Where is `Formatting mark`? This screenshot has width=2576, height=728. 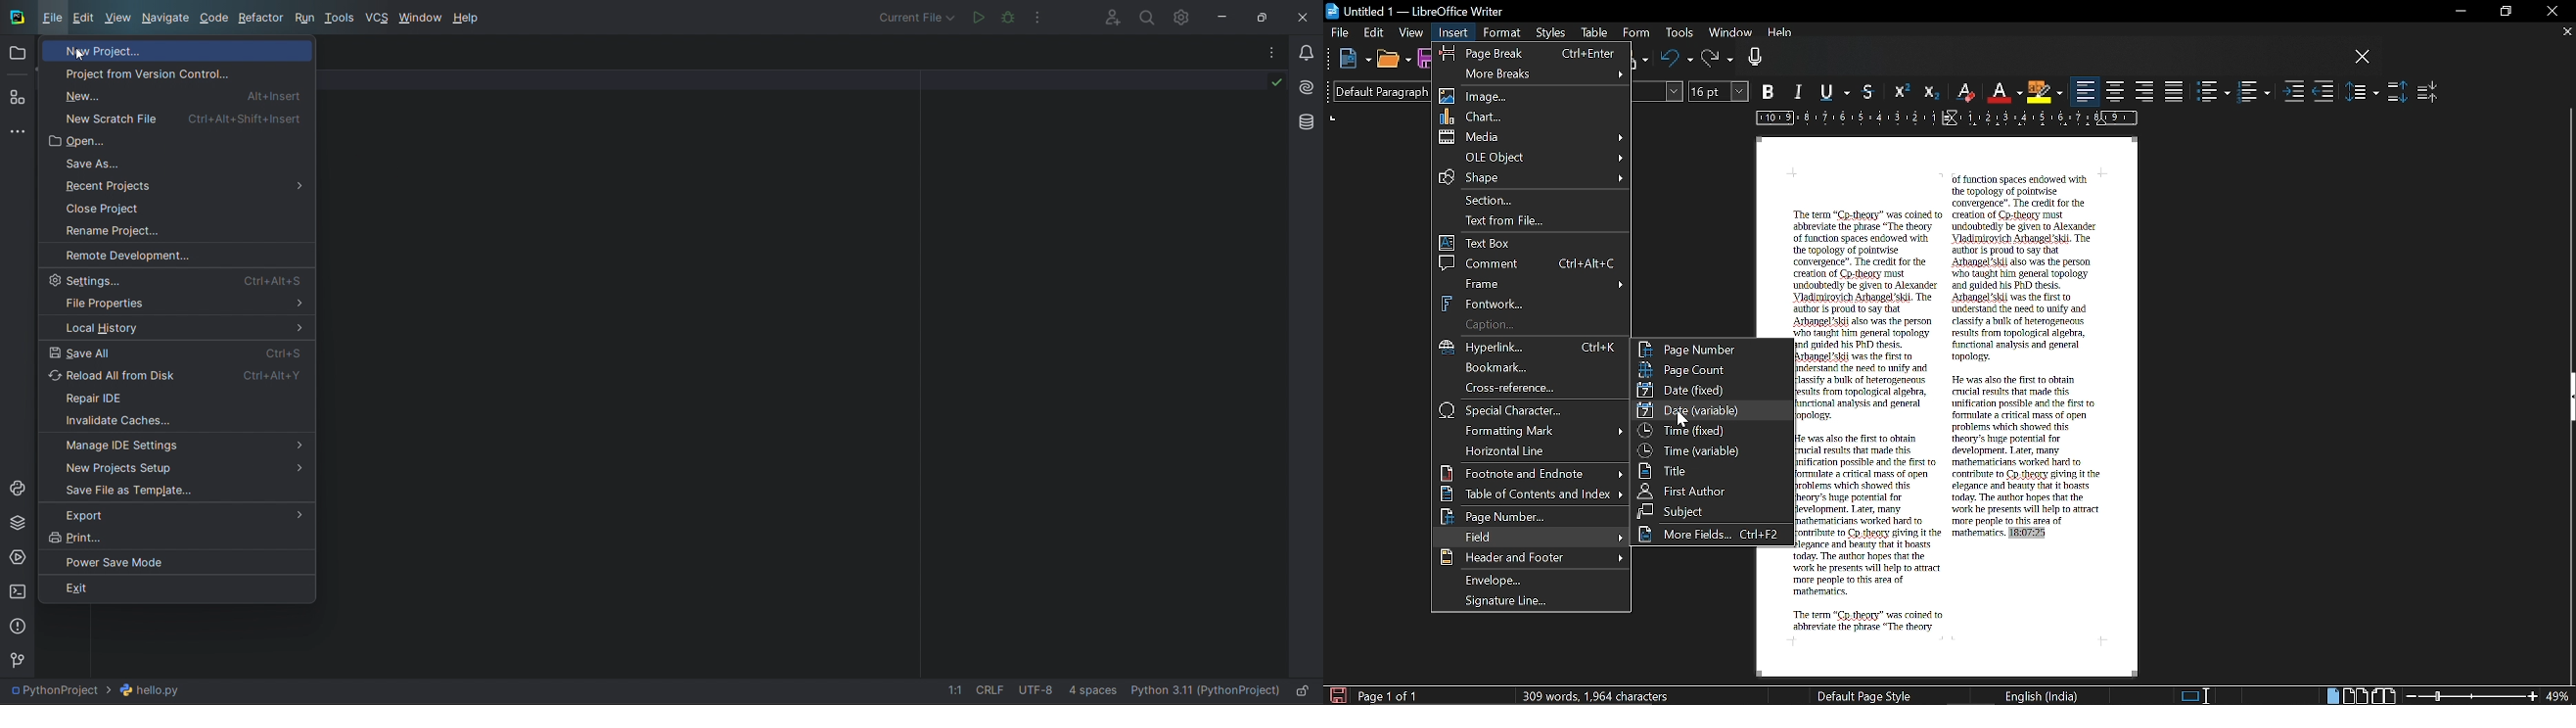
Formatting mark is located at coordinates (1531, 430).